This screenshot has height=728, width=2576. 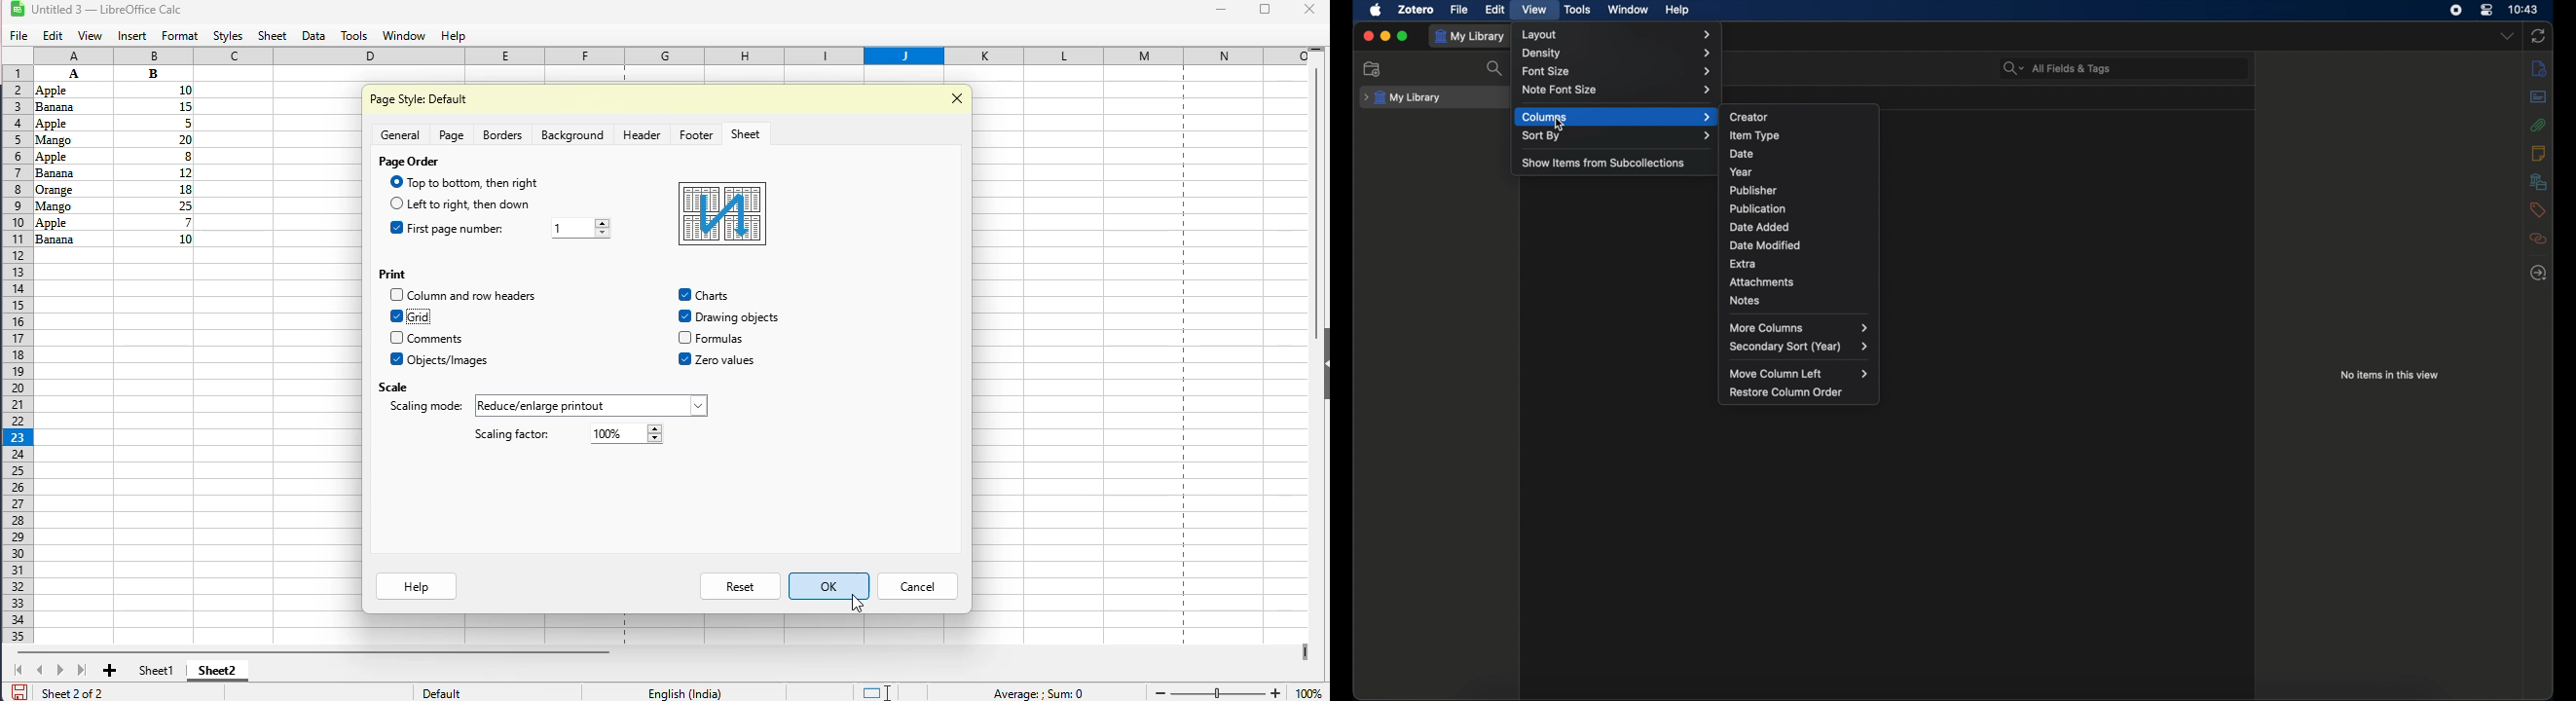 I want to click on scaling mode: reduce/enlarge/printout, so click(x=425, y=407).